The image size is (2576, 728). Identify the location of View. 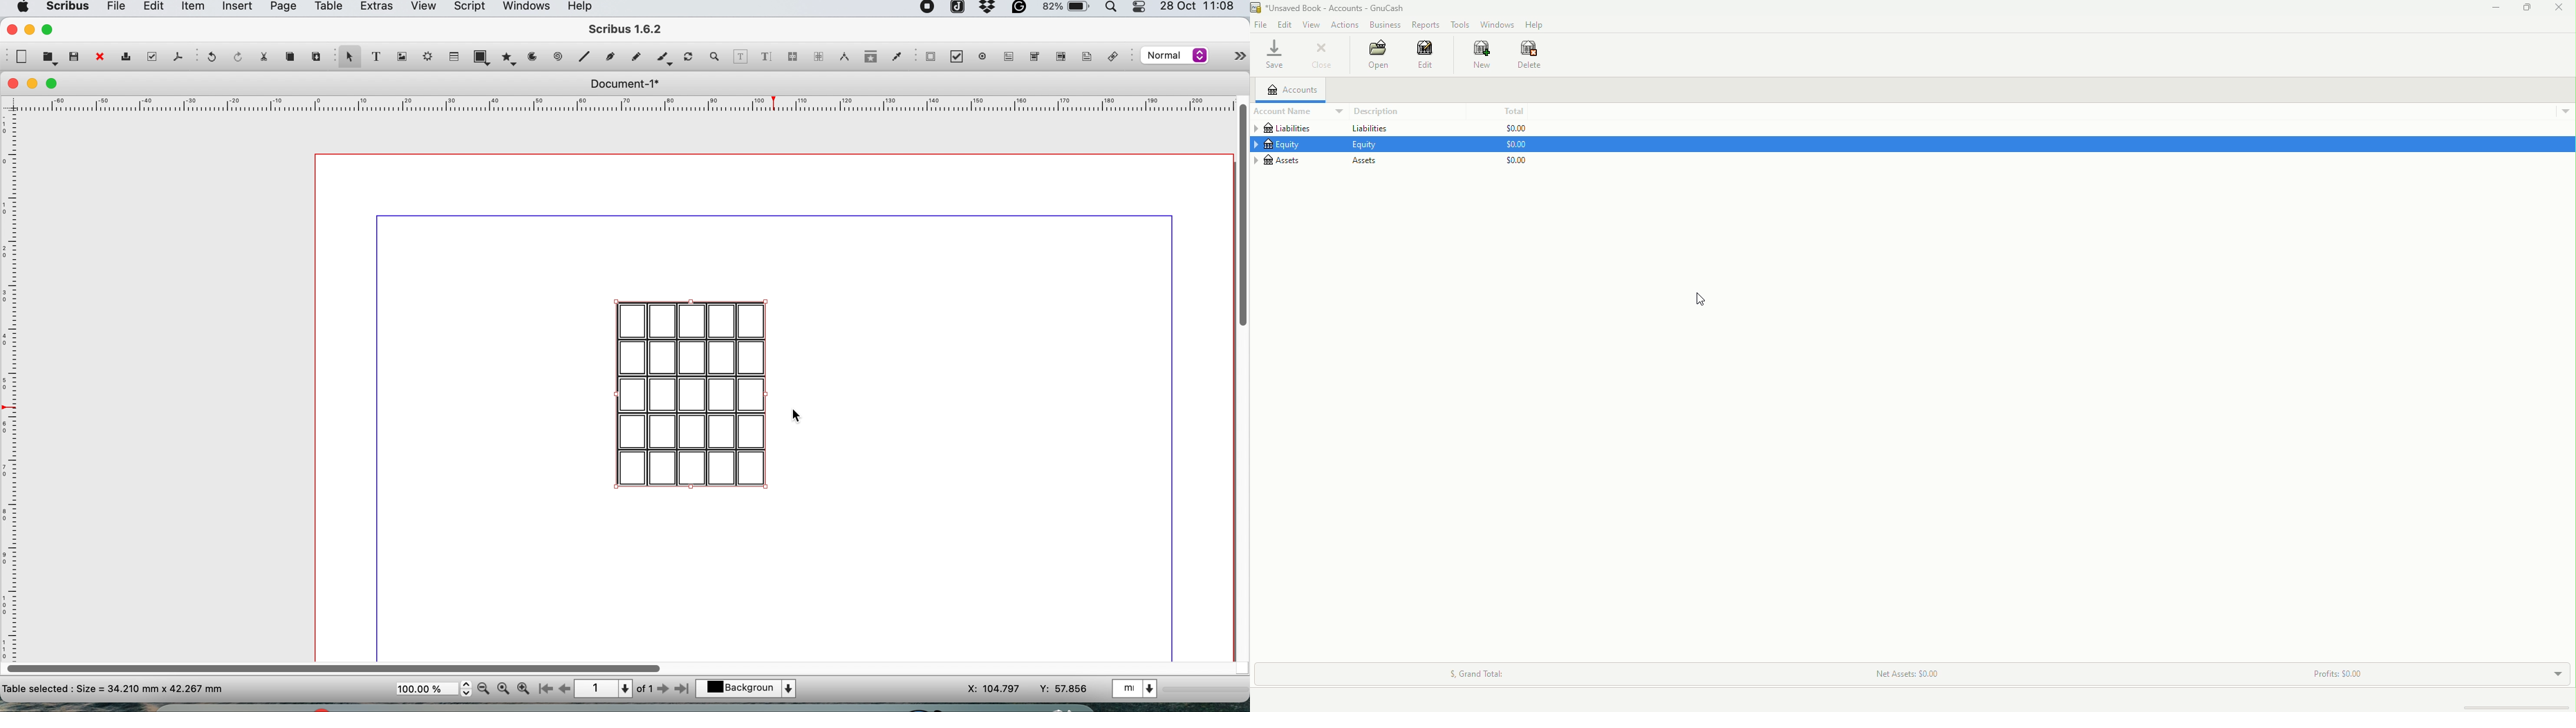
(1311, 24).